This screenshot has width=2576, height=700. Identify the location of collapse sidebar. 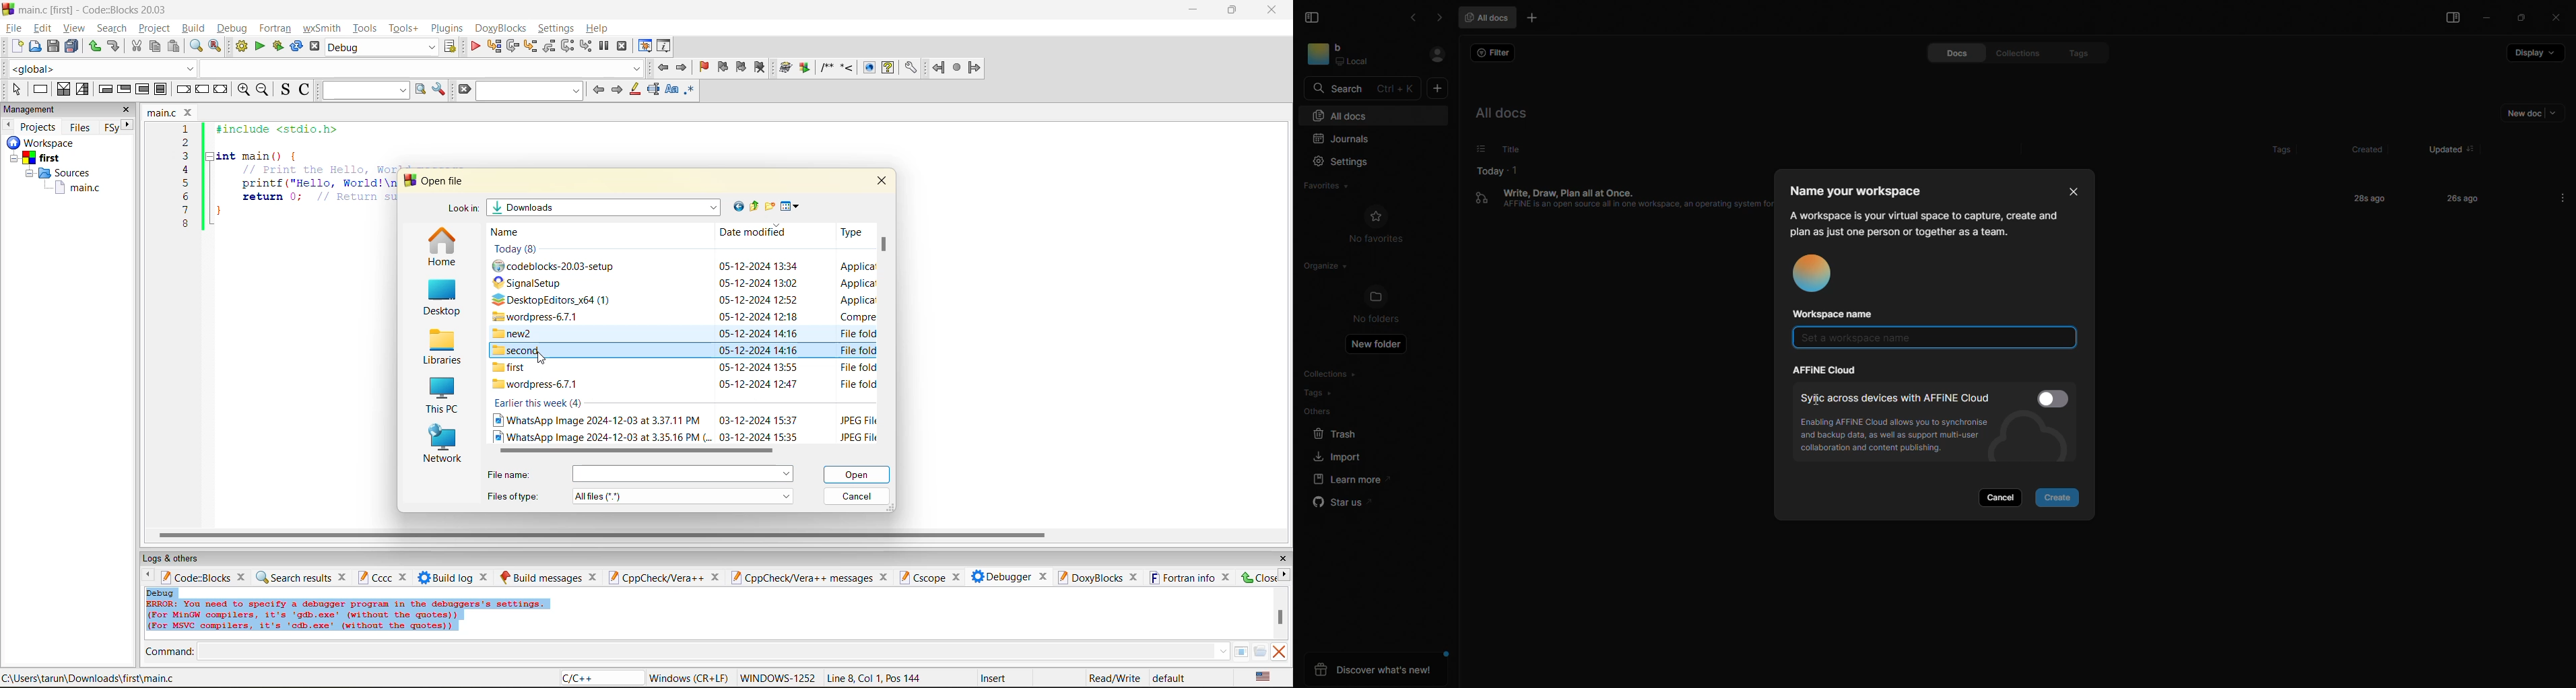
(1314, 17).